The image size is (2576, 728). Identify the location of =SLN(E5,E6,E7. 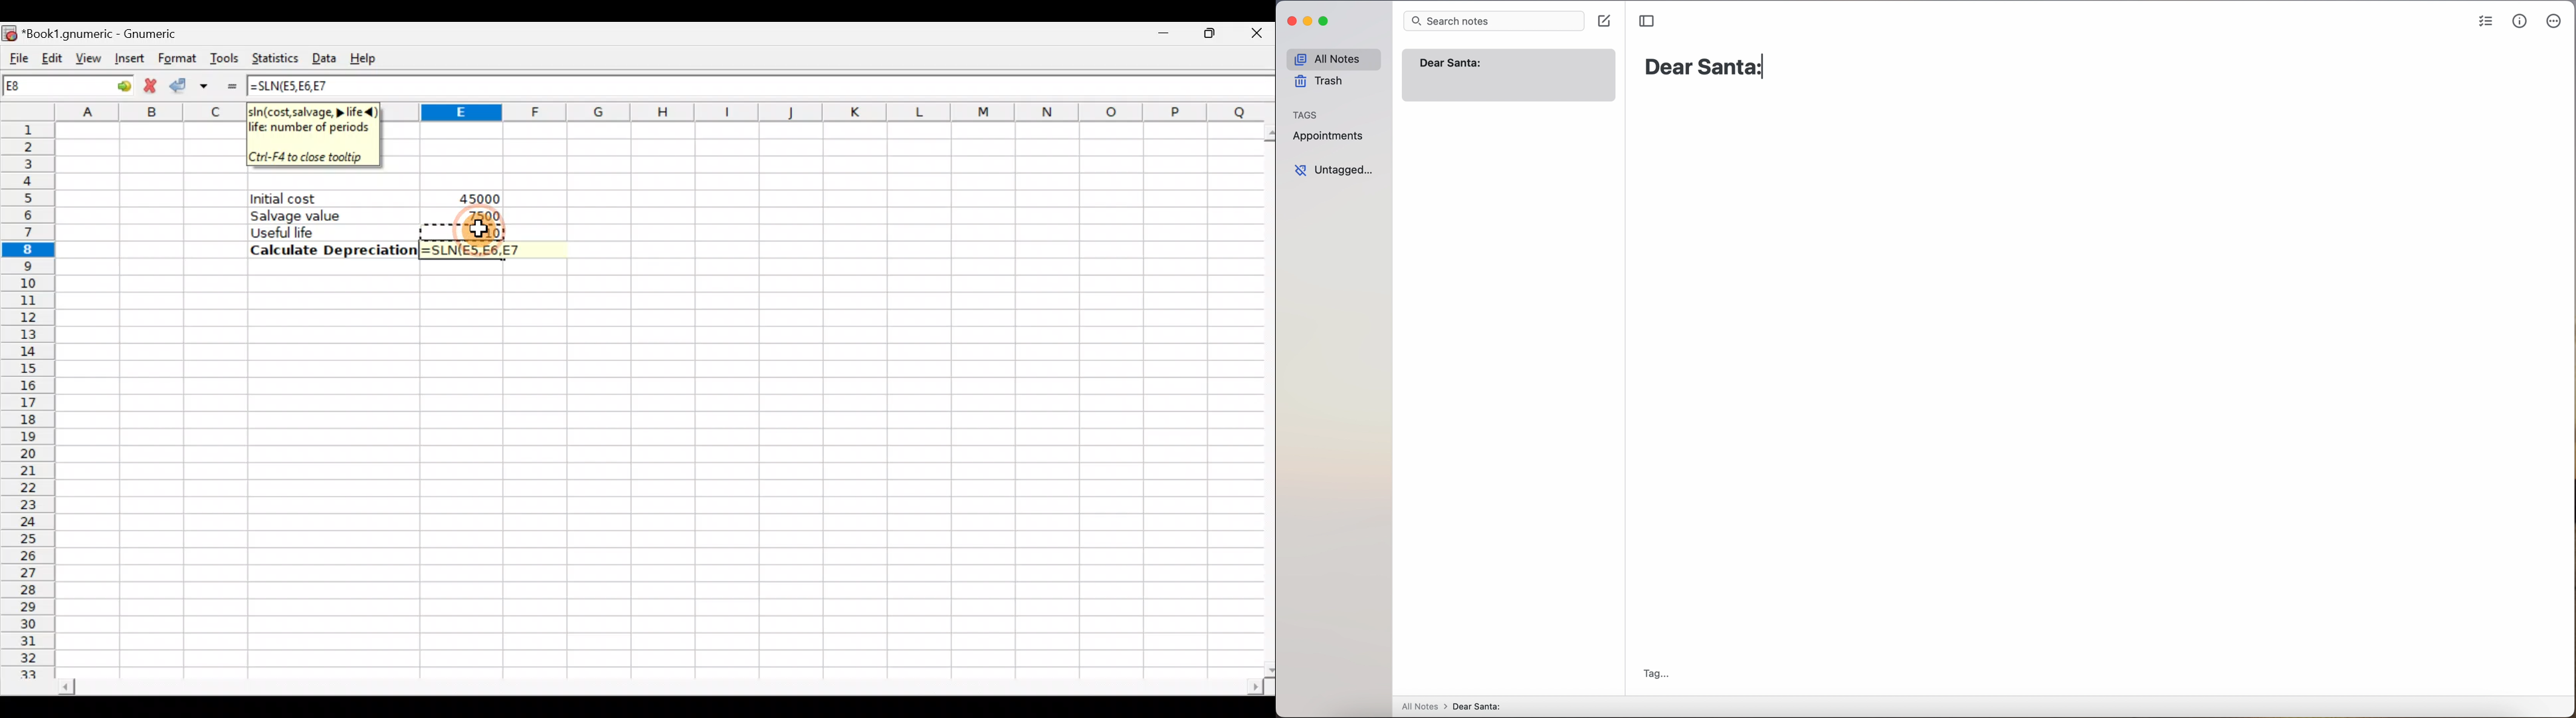
(481, 250).